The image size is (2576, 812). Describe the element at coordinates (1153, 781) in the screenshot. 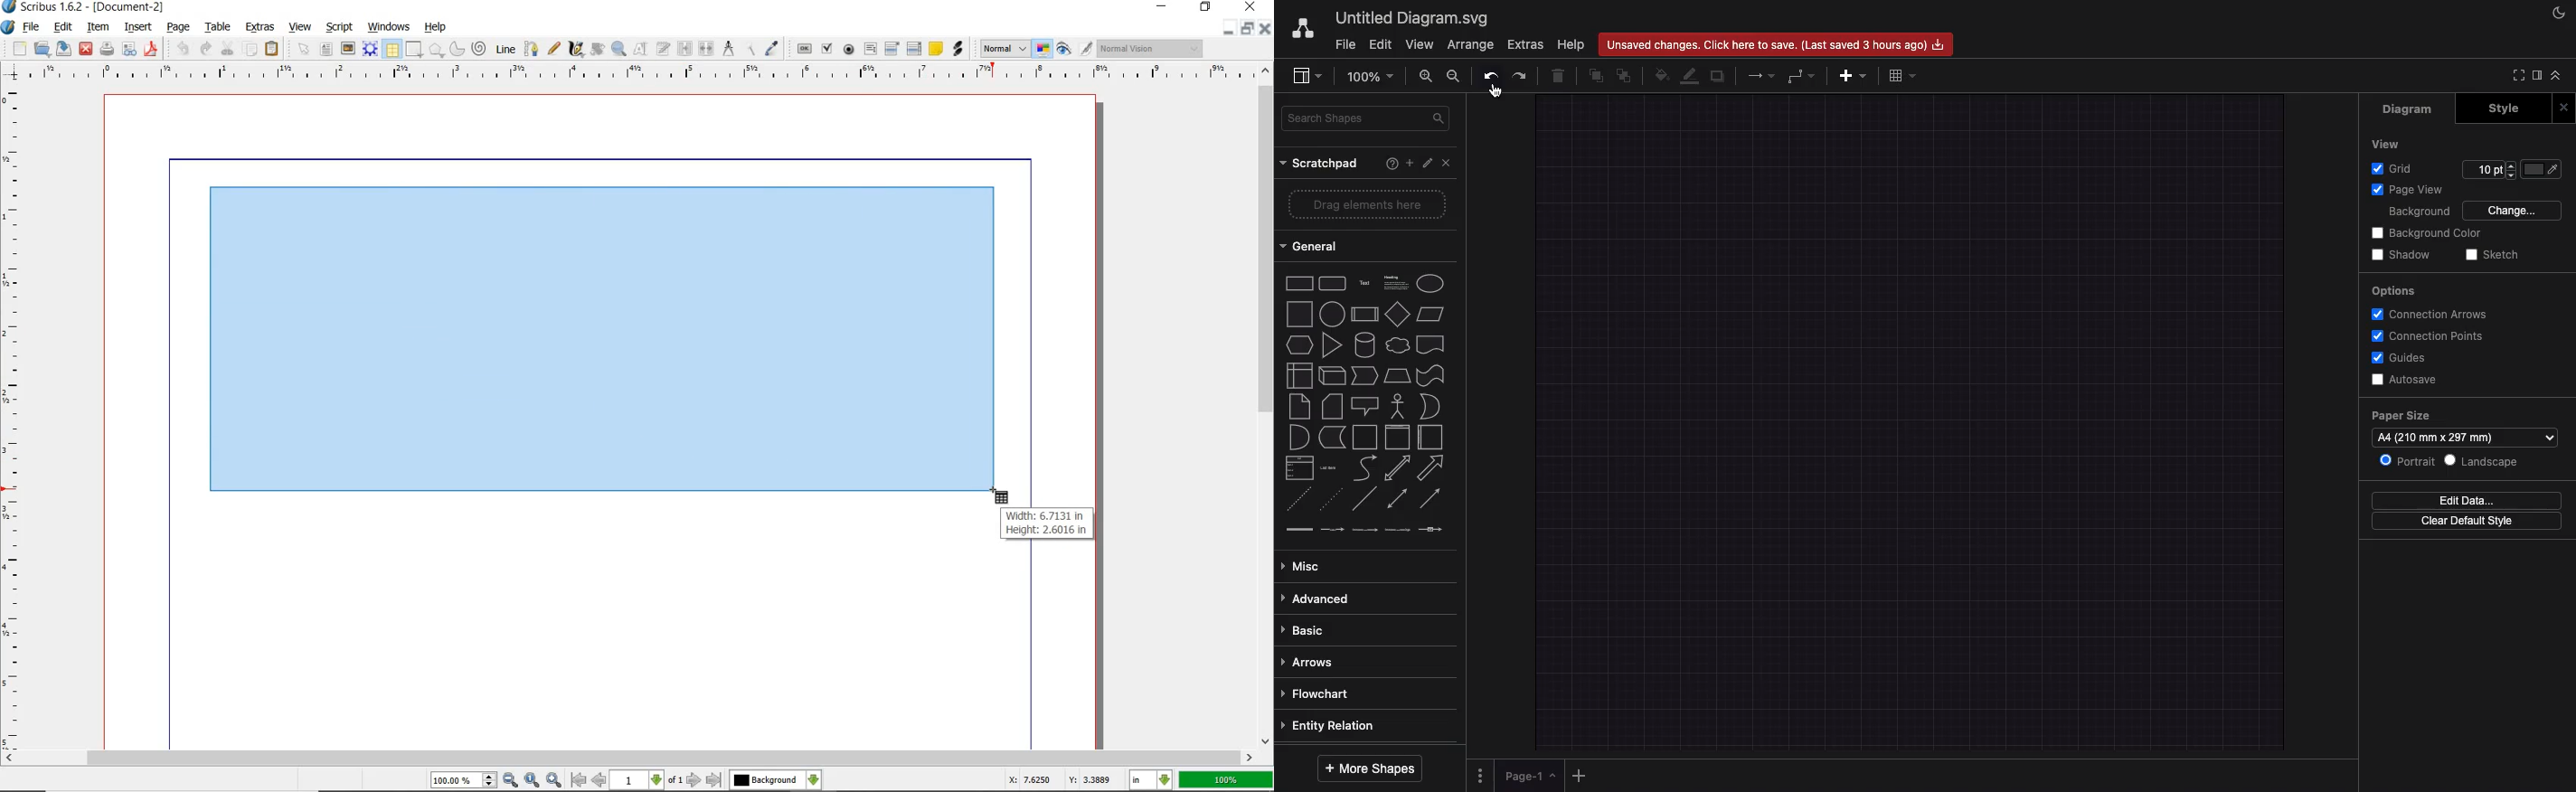

I see `select current unit` at that location.